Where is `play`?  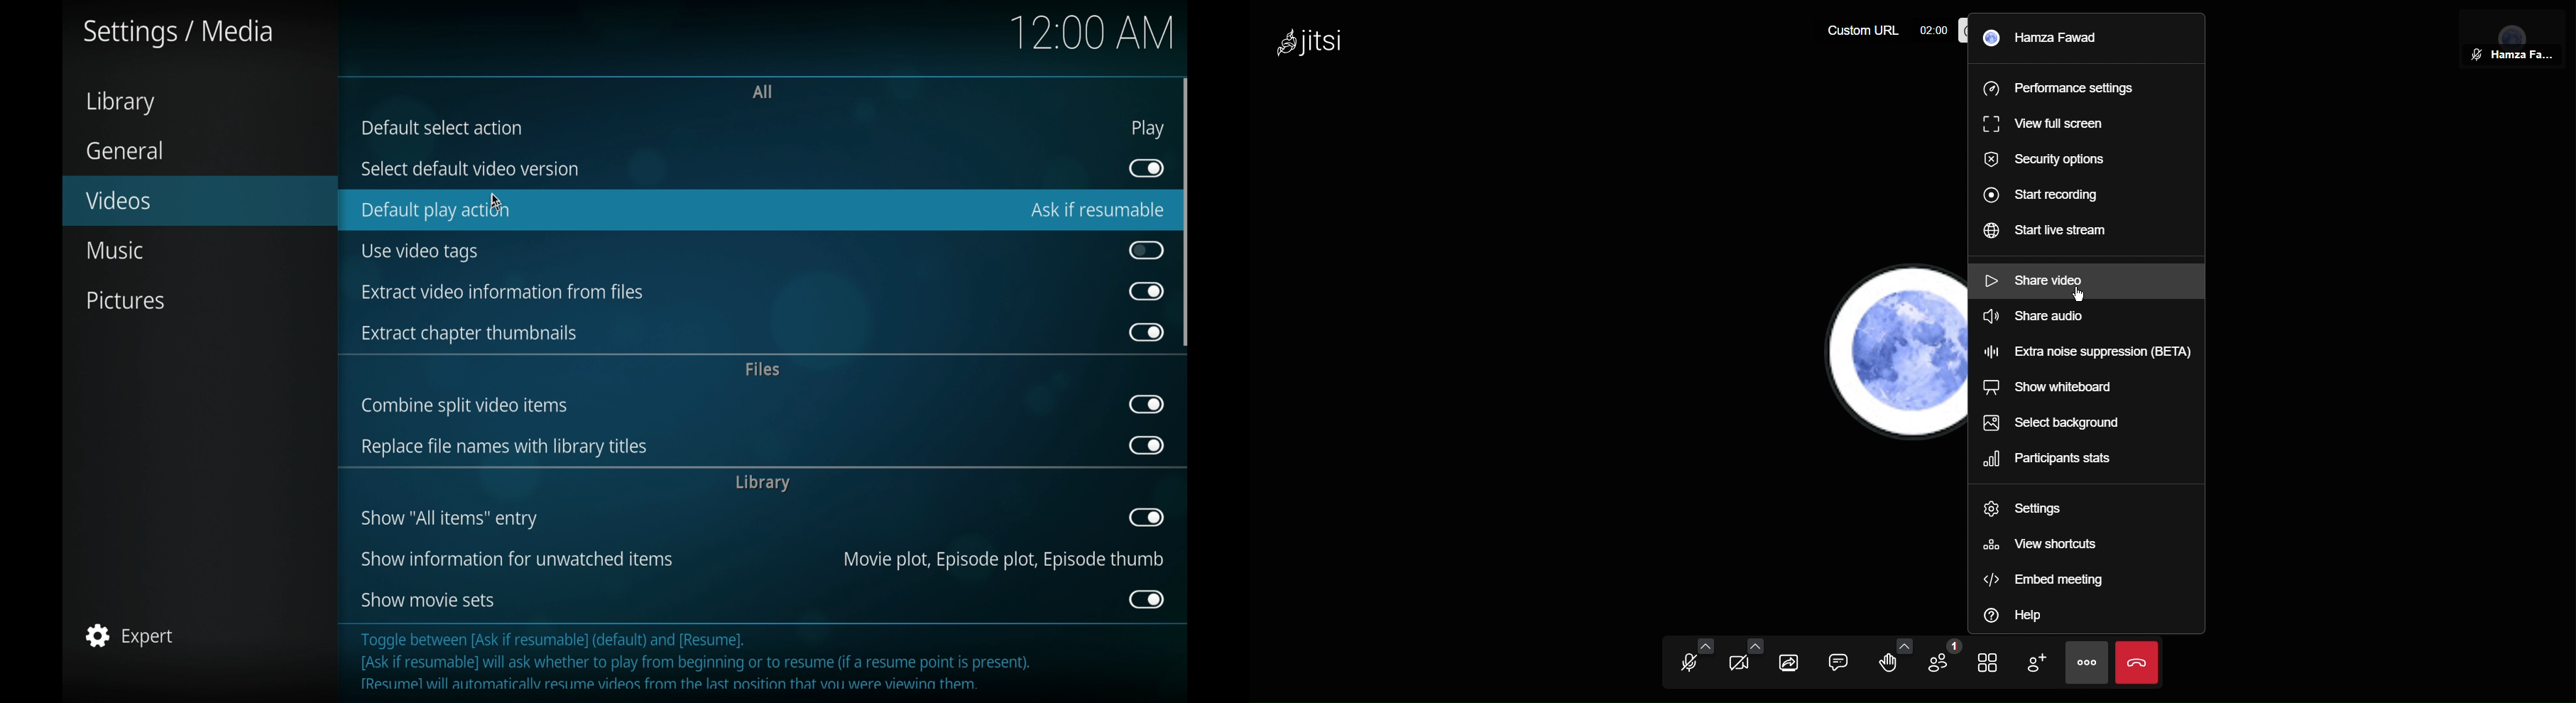
play is located at coordinates (1148, 129).